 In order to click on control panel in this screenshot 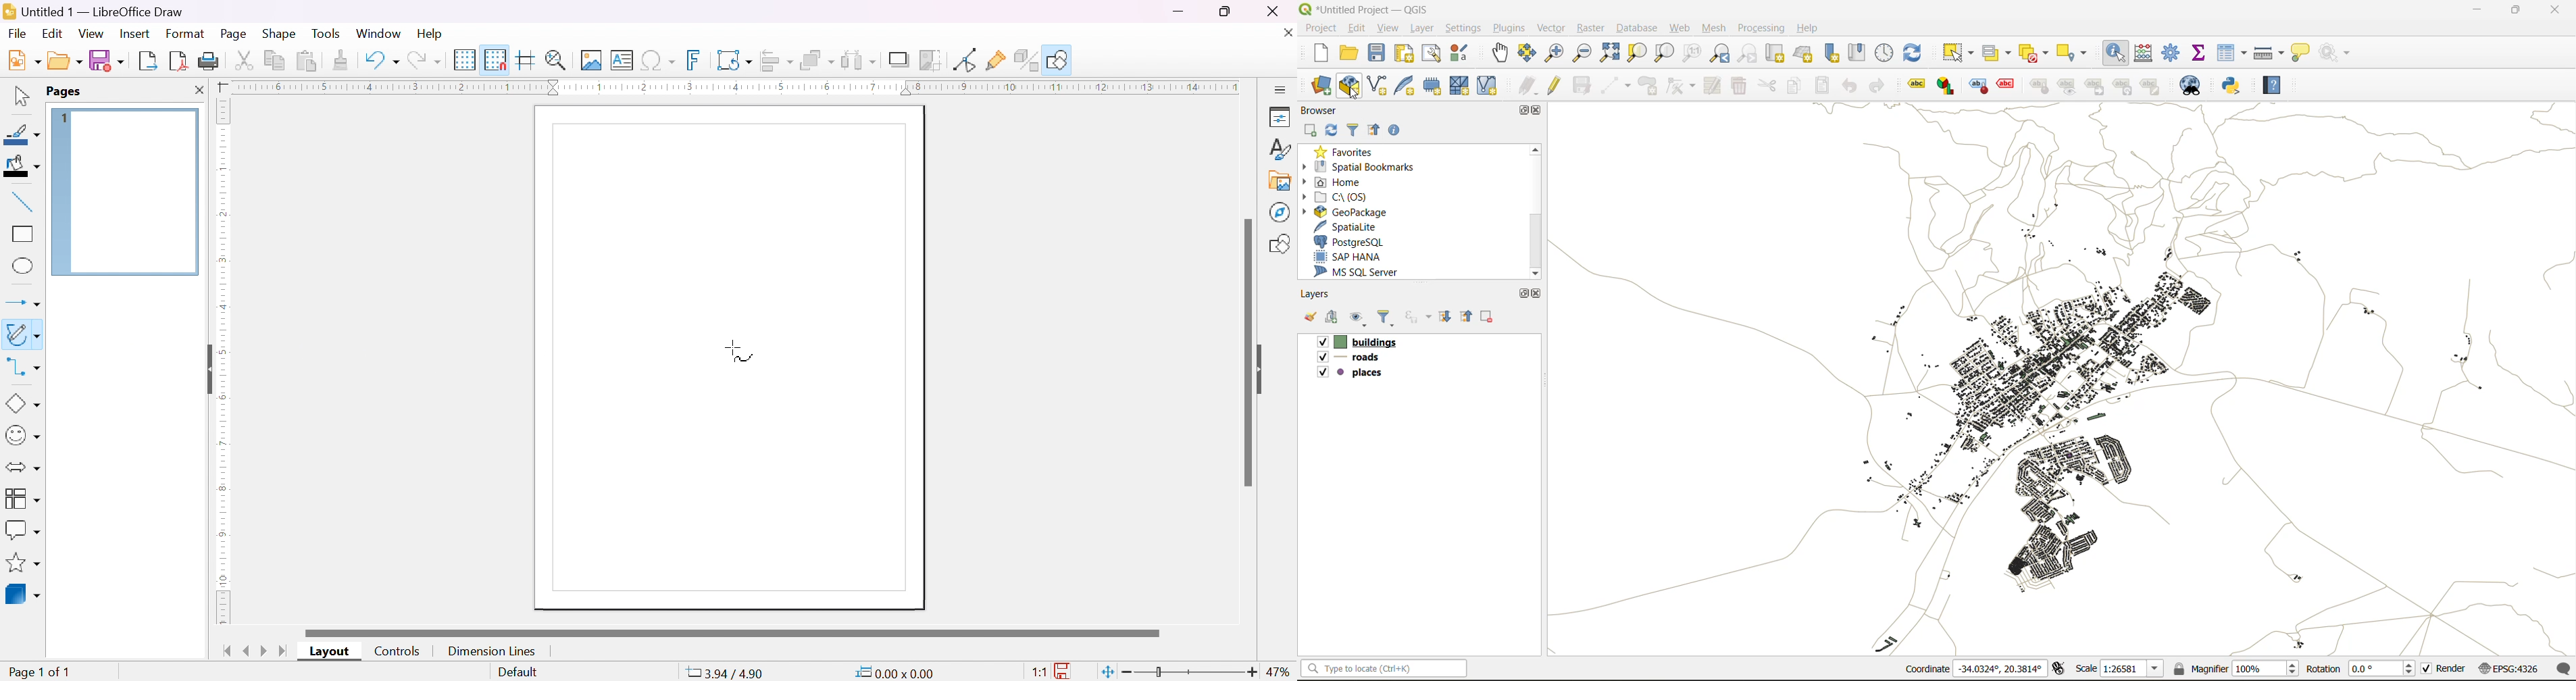, I will do `click(1885, 53)`.